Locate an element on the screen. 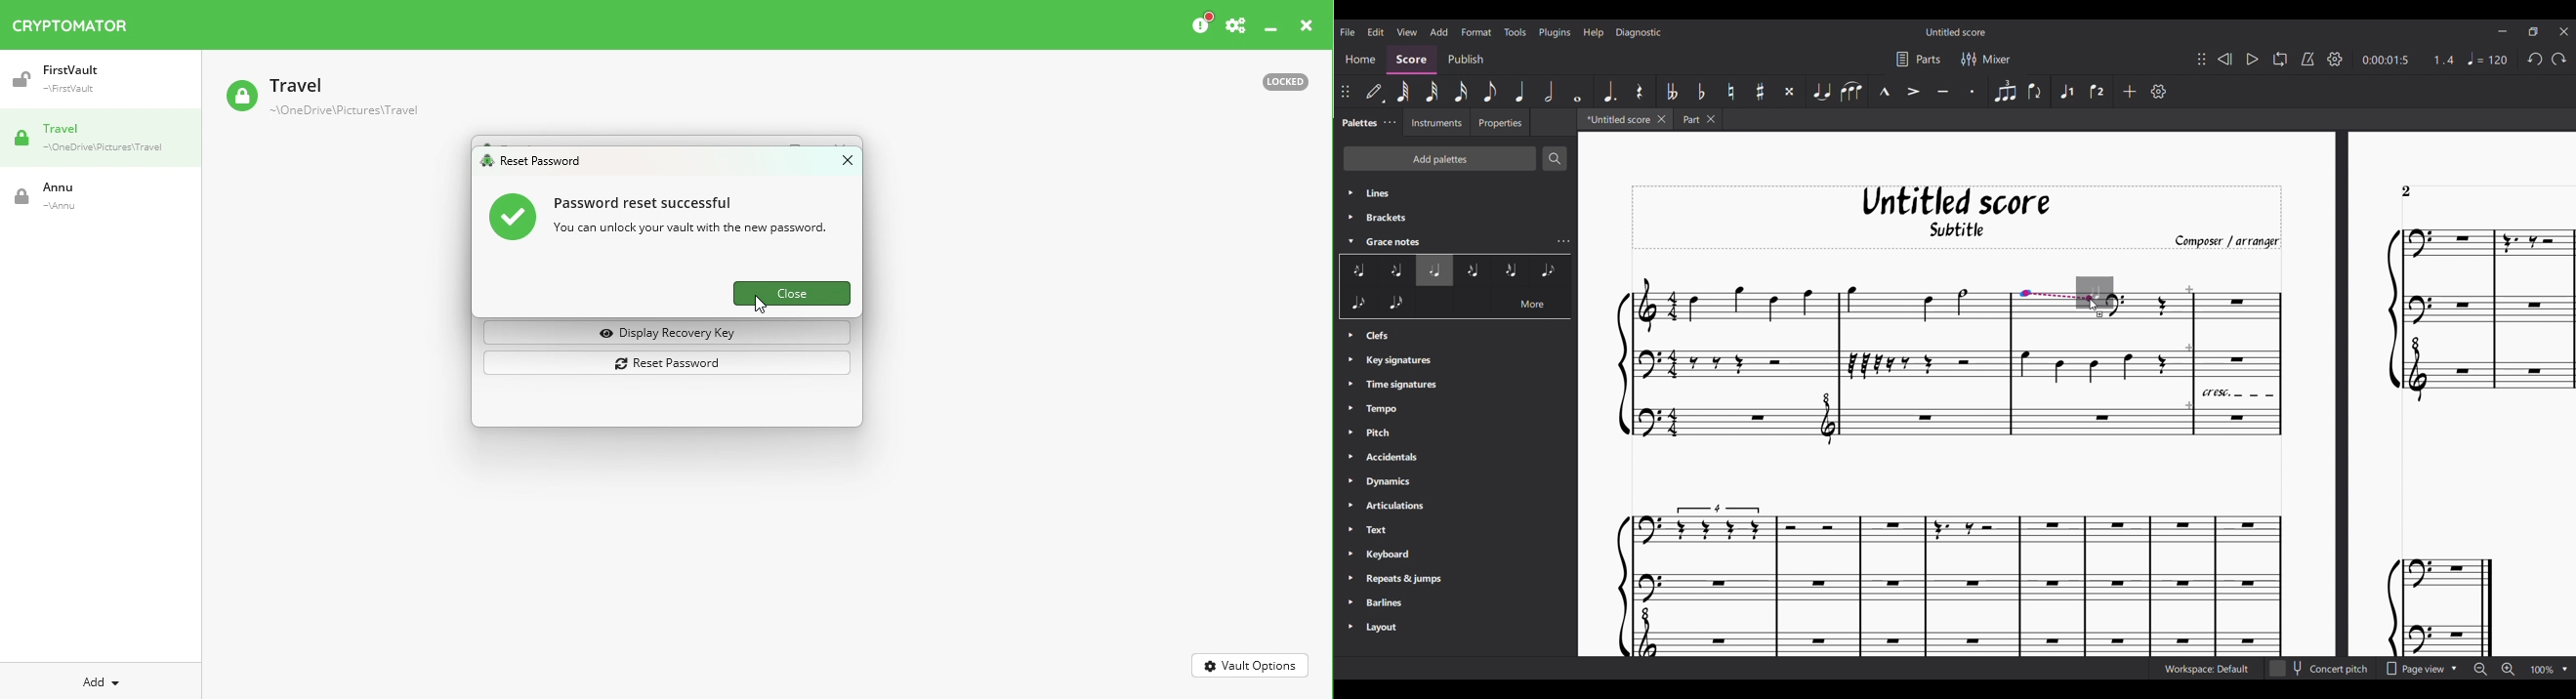 Image resolution: width=2576 pixels, height=700 pixels. Toggle double sharp is located at coordinates (1790, 92).